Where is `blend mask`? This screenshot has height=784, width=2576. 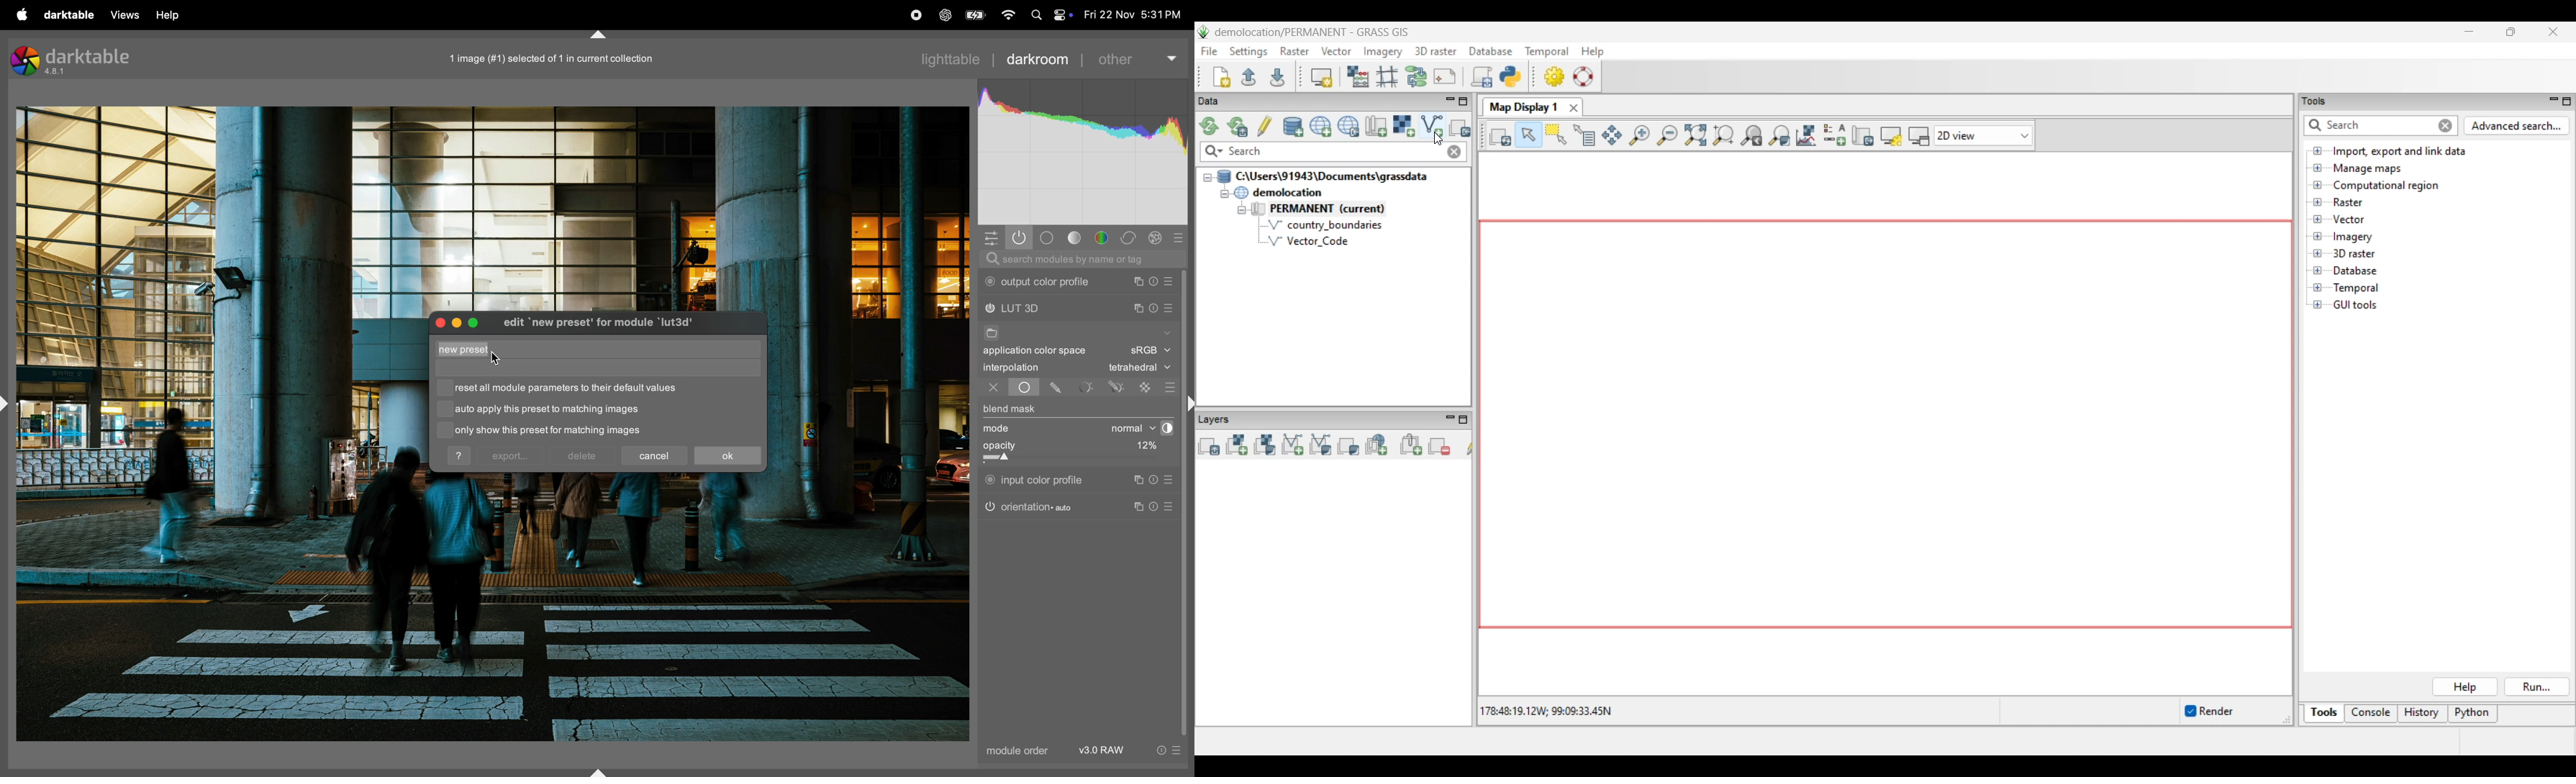 blend mask is located at coordinates (1011, 410).